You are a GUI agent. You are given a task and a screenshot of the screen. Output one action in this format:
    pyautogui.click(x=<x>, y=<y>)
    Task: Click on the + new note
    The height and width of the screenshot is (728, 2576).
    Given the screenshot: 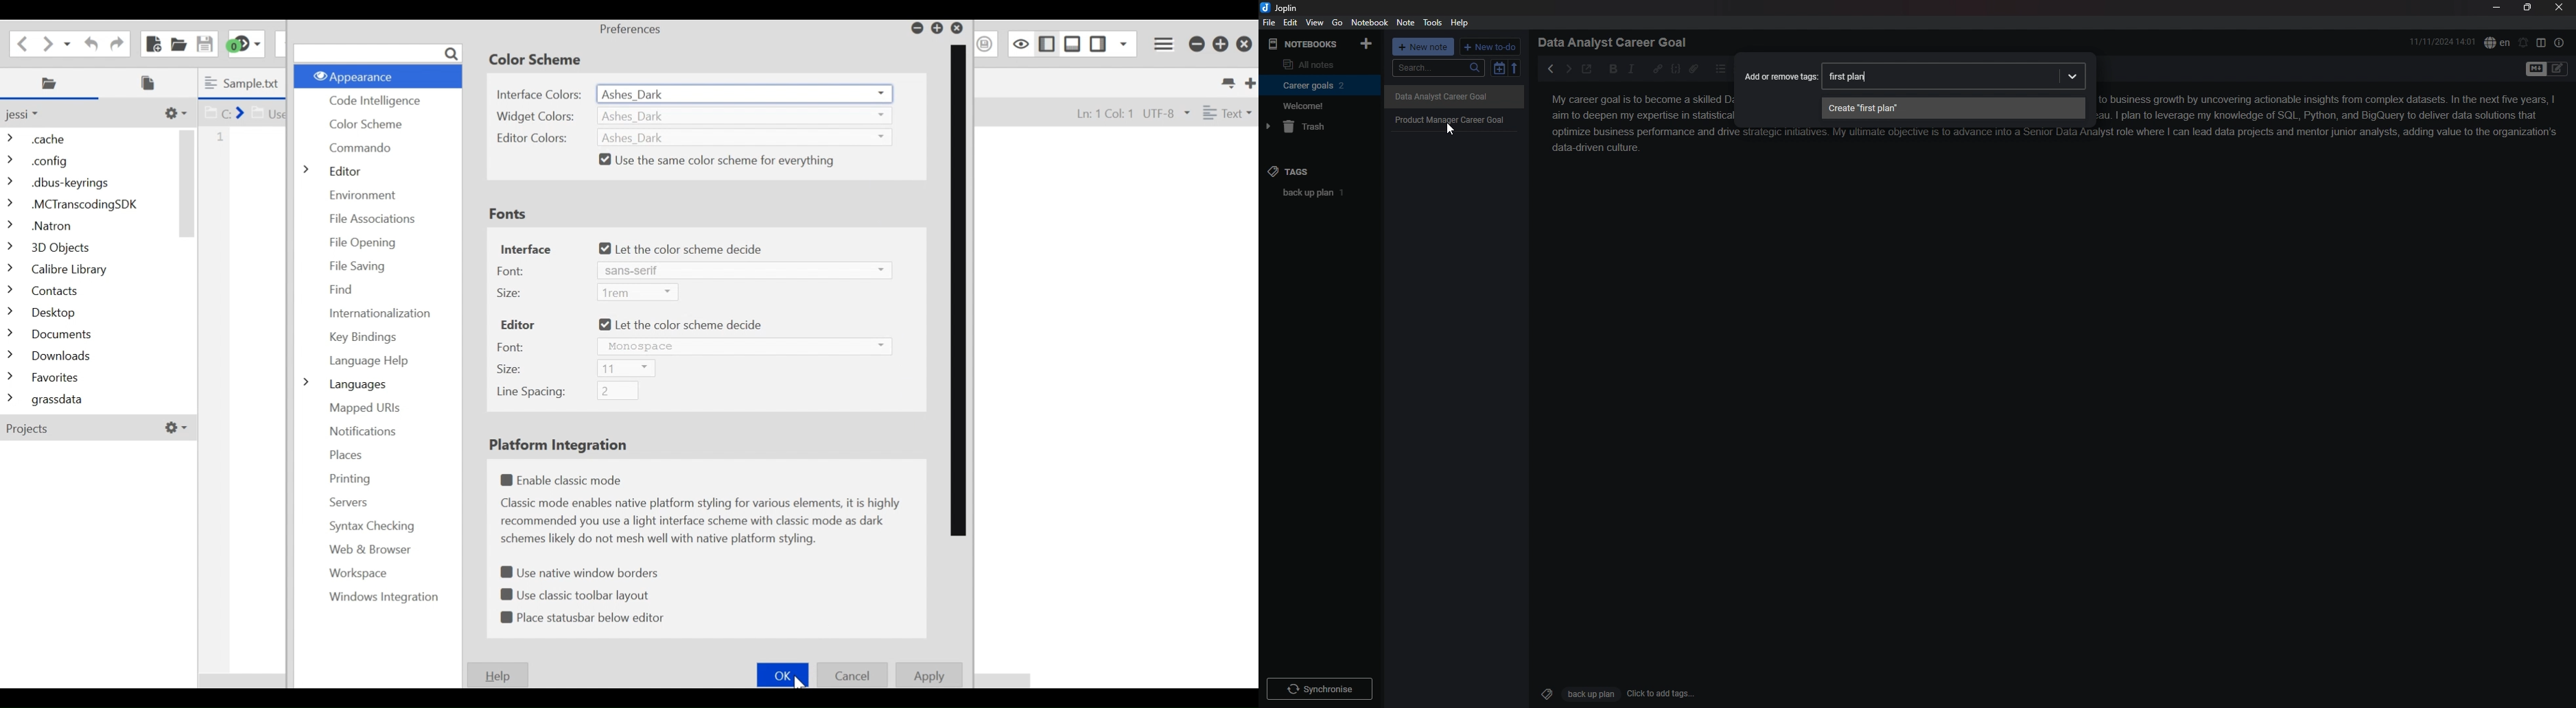 What is the action you would take?
    pyautogui.click(x=1423, y=47)
    